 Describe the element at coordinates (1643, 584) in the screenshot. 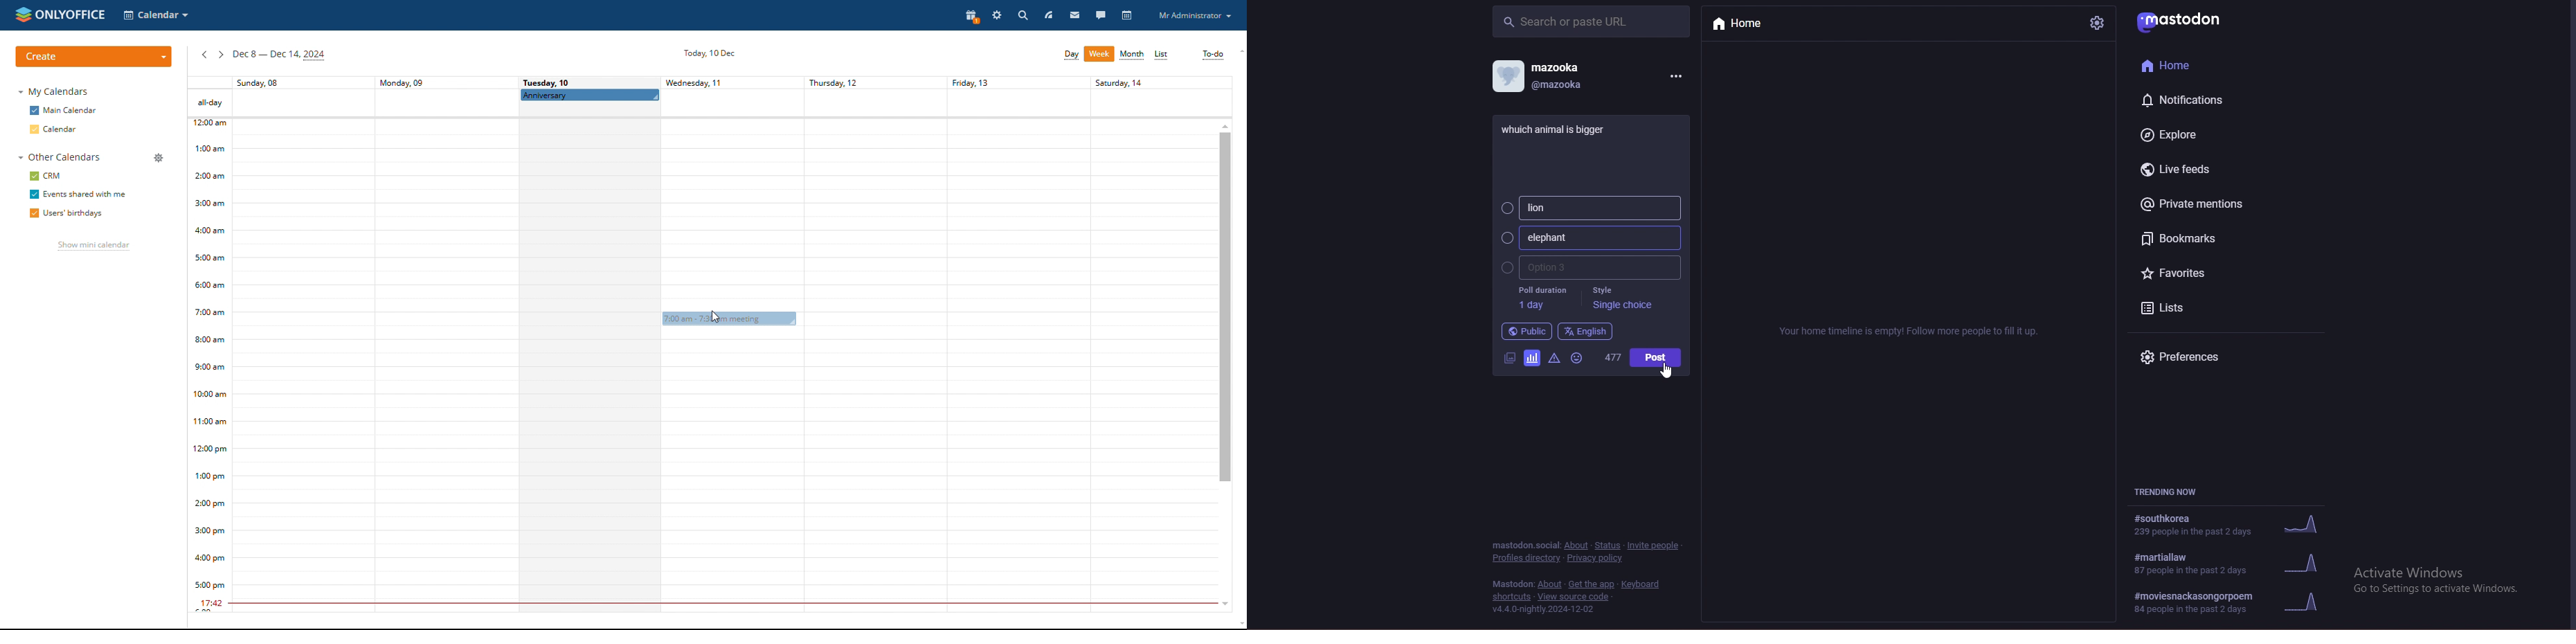

I see `keyboard` at that location.